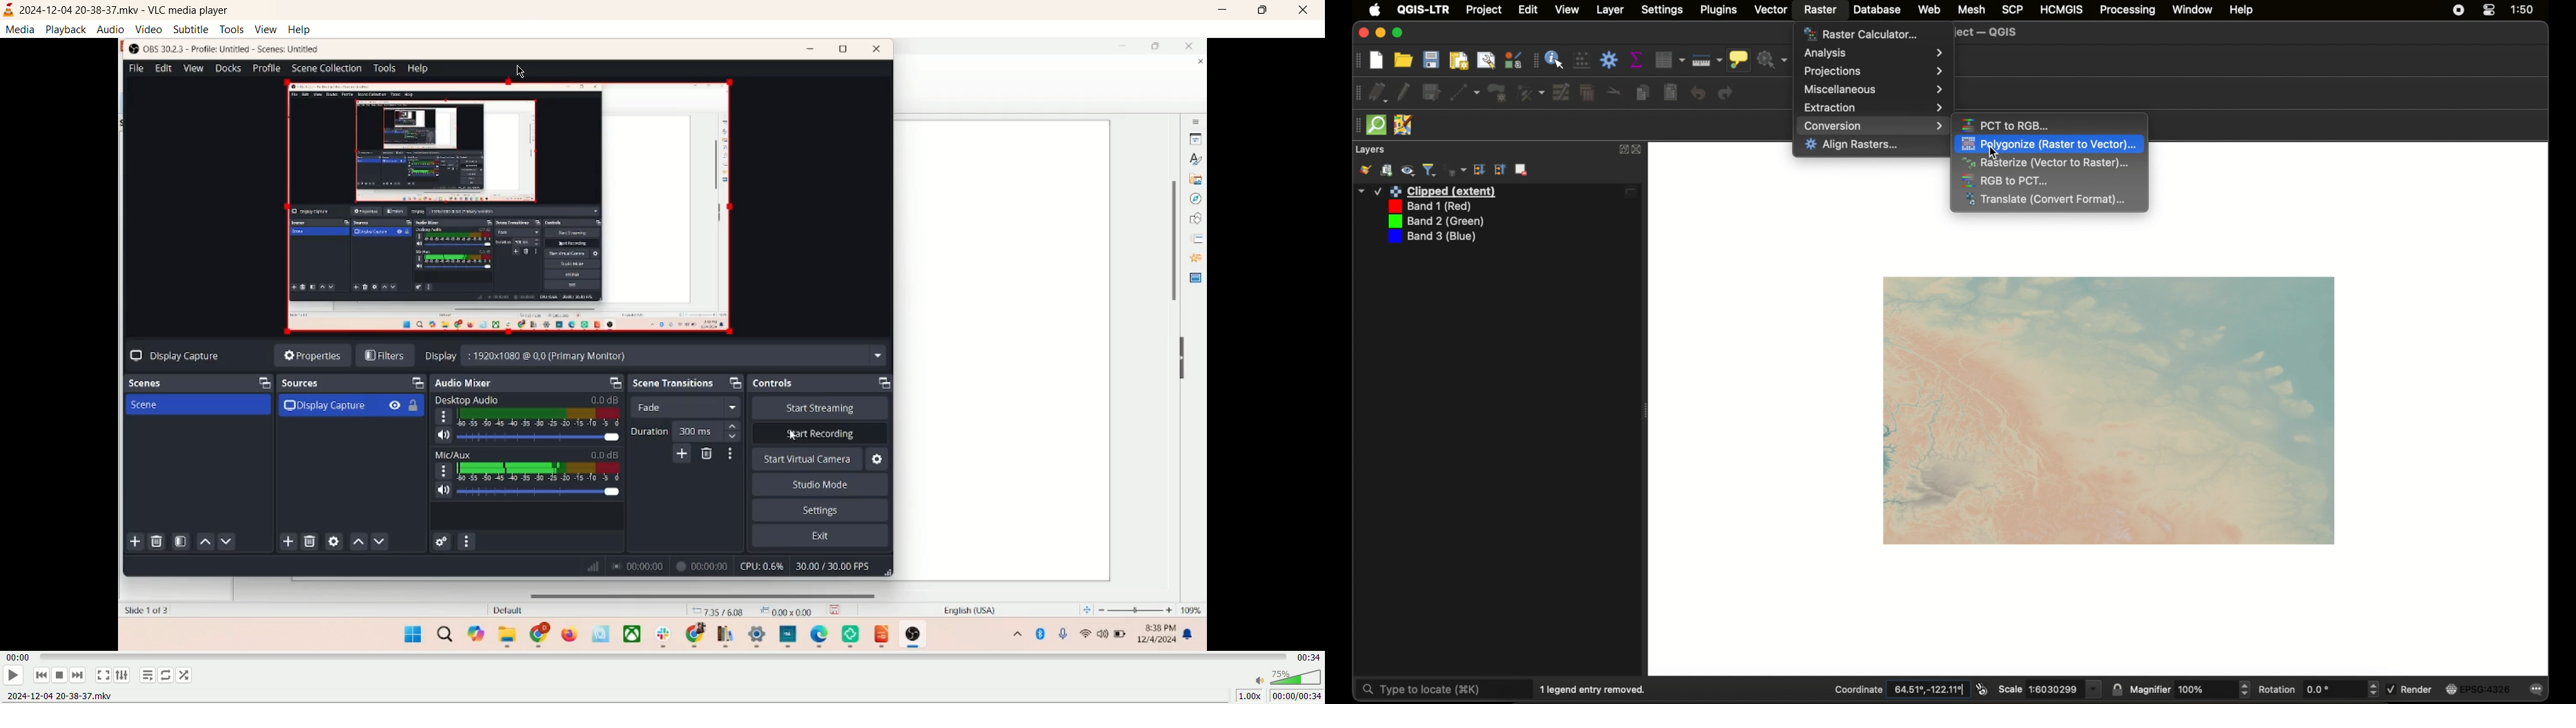 This screenshot has height=728, width=2576. Describe the element at coordinates (1365, 170) in the screenshot. I see `open layer styling panel` at that location.